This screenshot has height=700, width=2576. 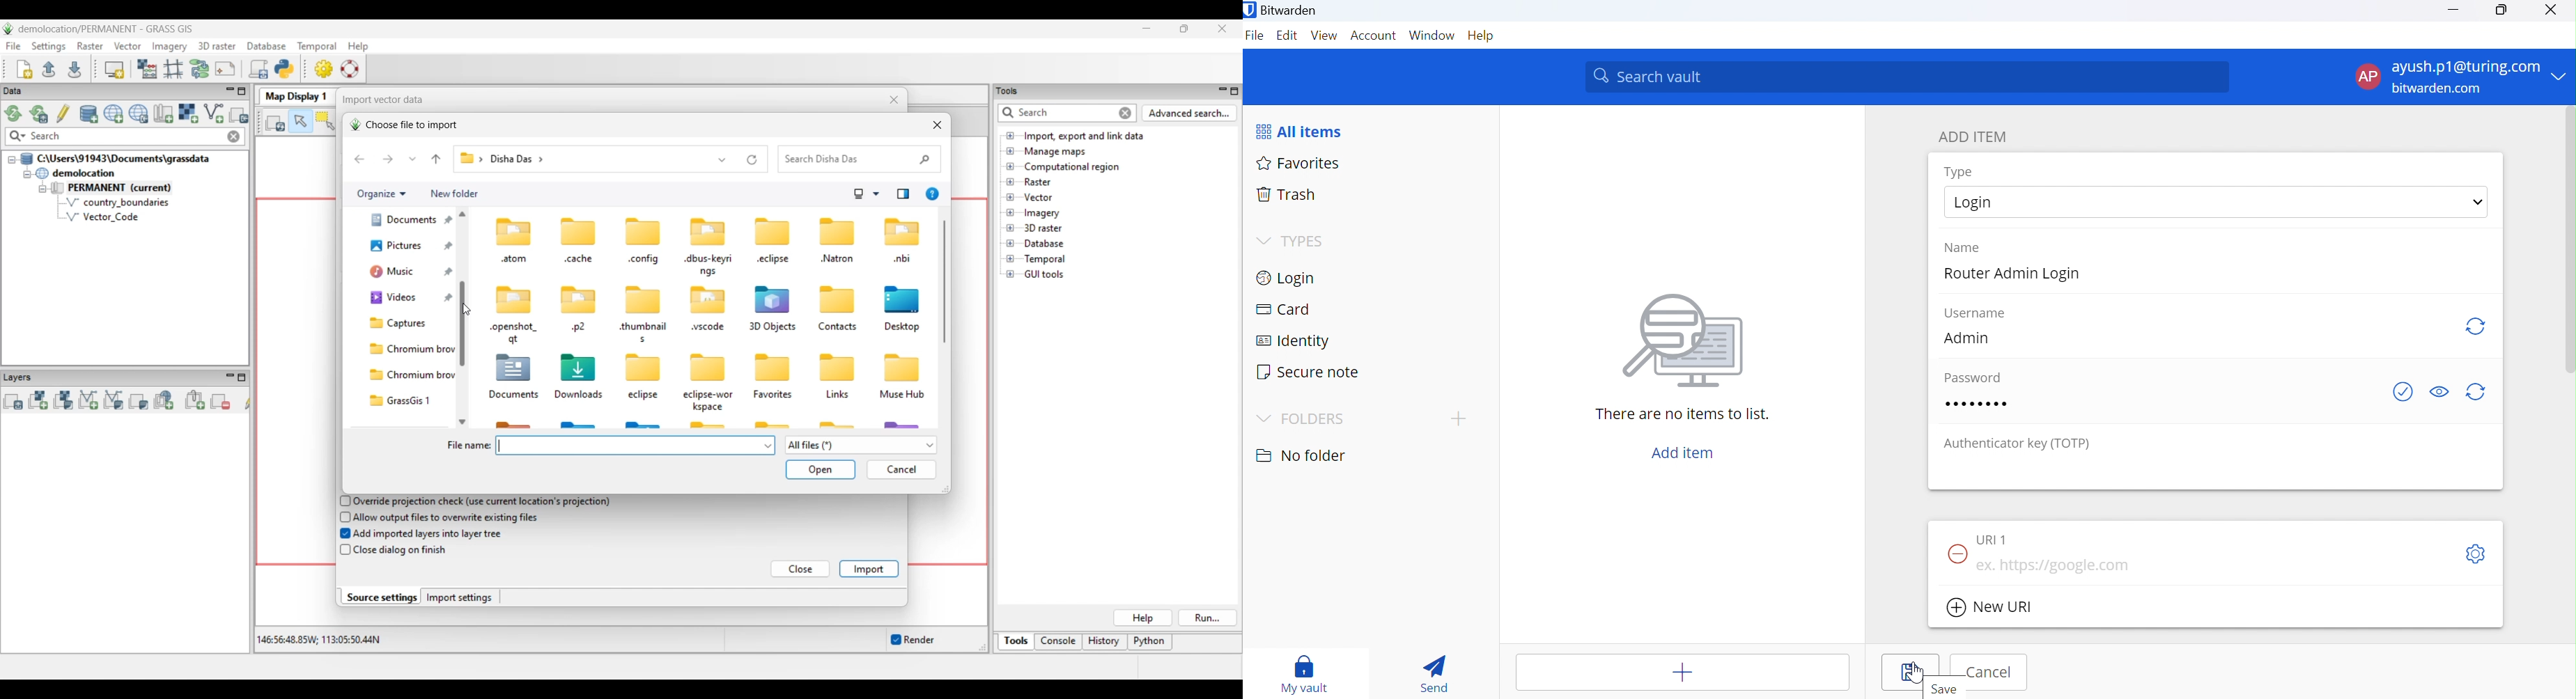 I want to click on FOLDERS, so click(x=1305, y=416).